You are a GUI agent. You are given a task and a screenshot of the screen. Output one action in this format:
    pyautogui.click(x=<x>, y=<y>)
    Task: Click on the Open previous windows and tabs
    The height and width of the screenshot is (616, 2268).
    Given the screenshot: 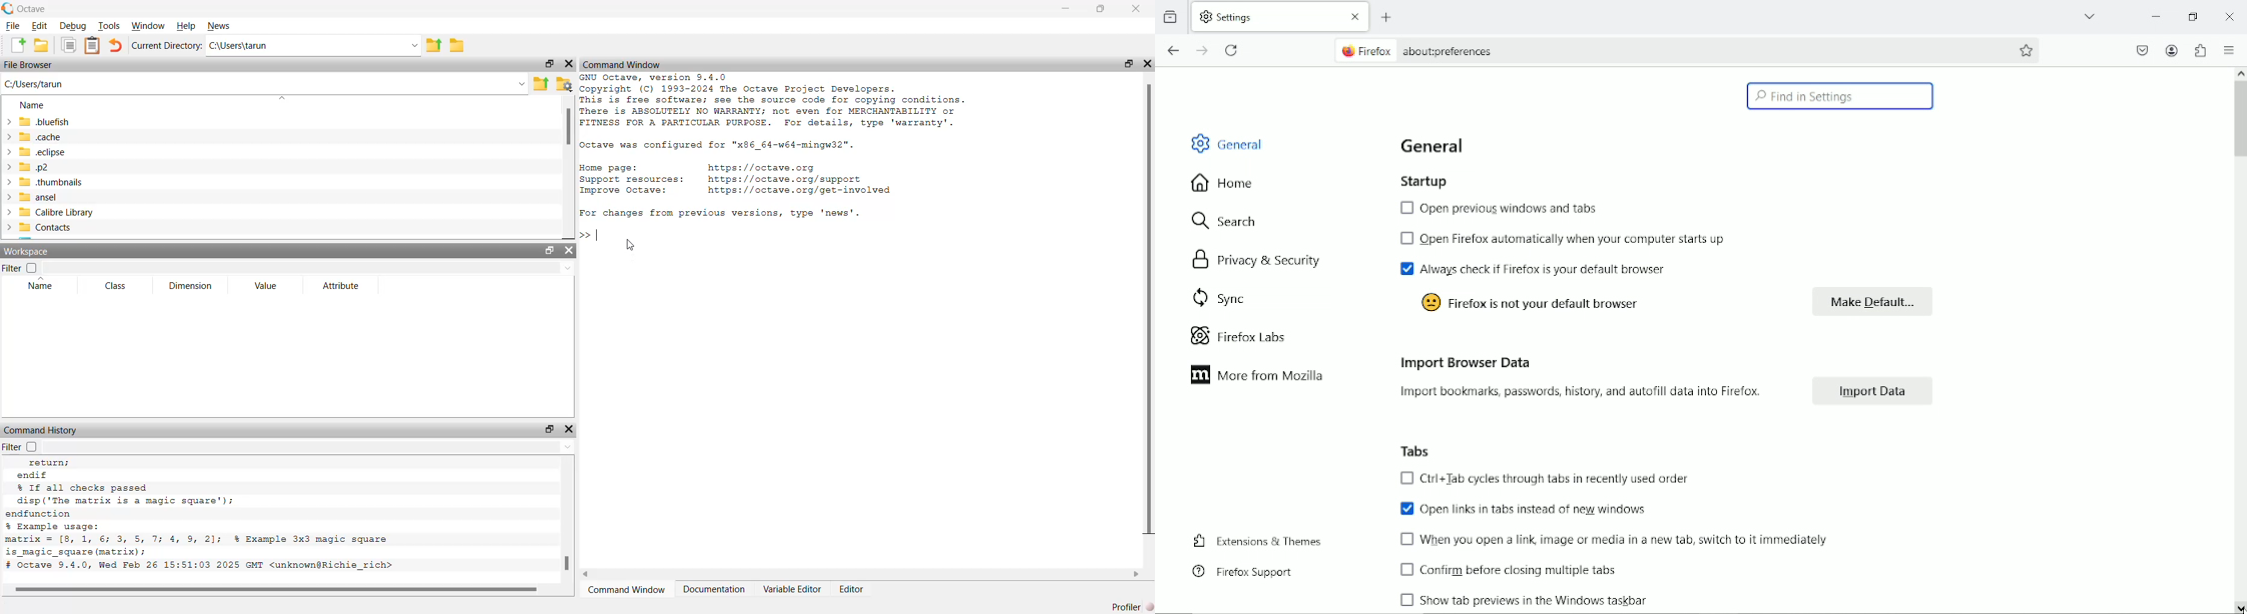 What is the action you would take?
    pyautogui.click(x=1509, y=209)
    